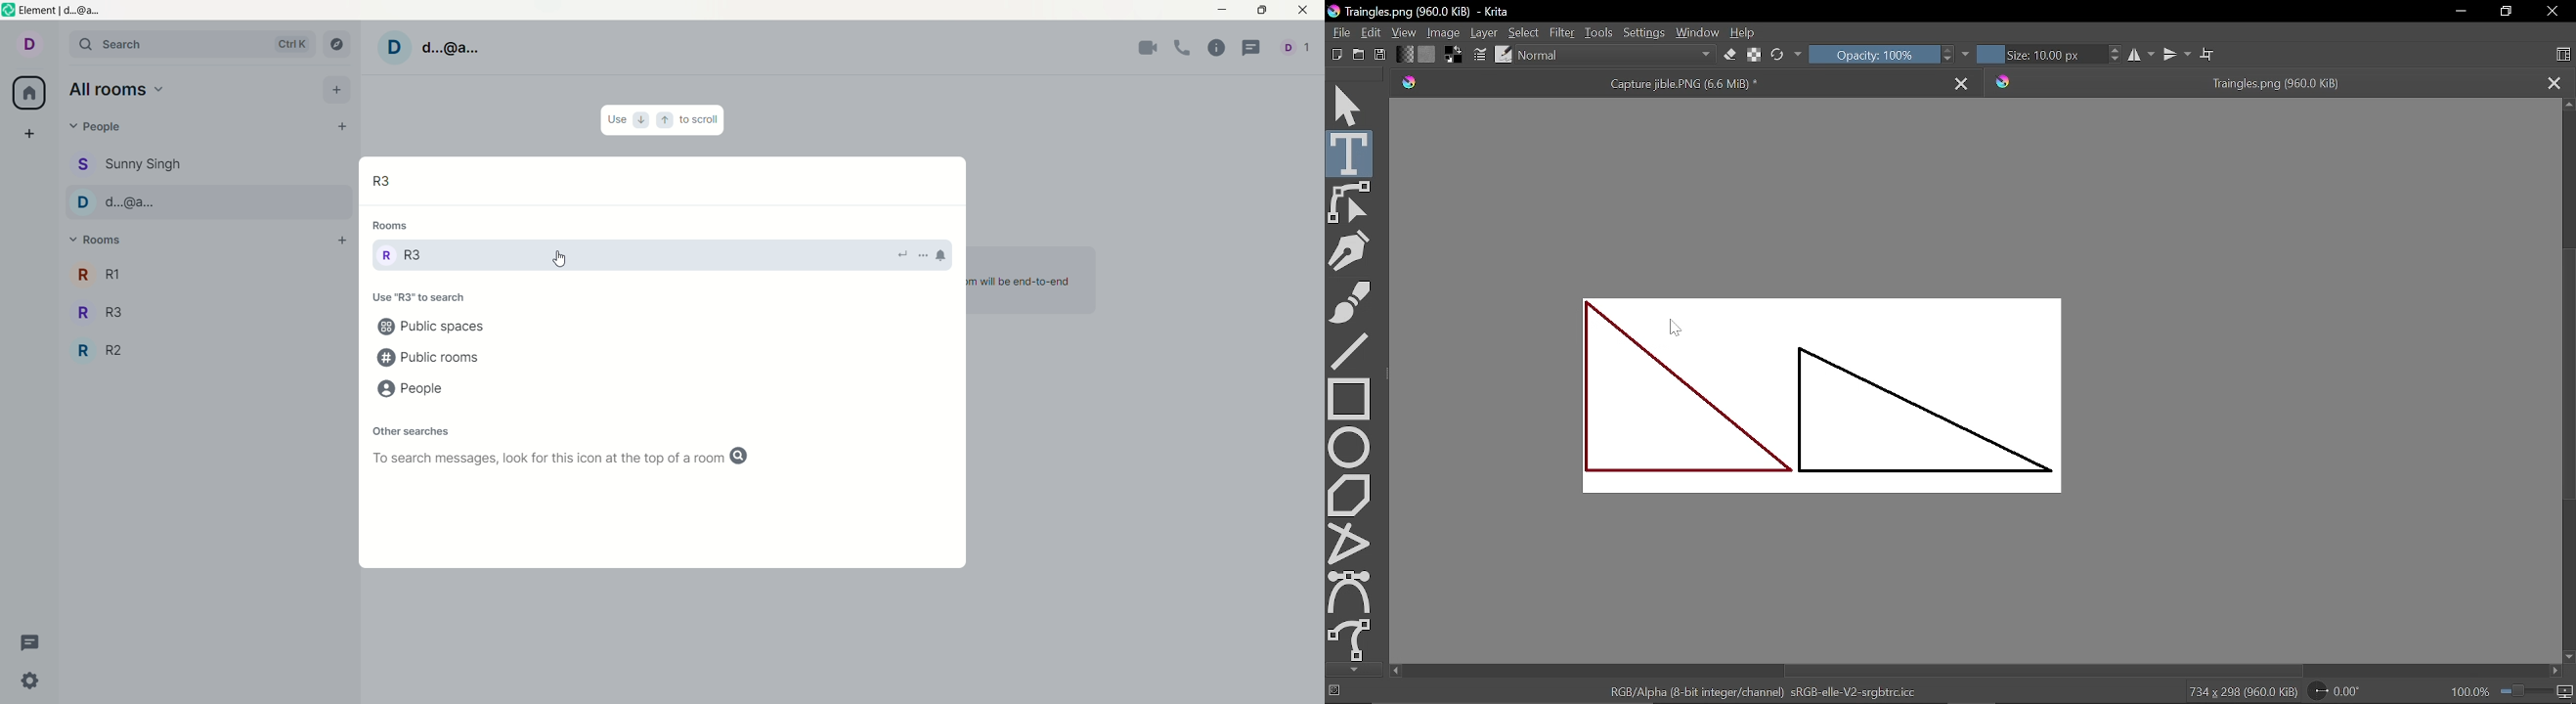 The width and height of the screenshot is (2576, 728). What do you see at coordinates (1358, 57) in the screenshot?
I see `Open document` at bounding box center [1358, 57].